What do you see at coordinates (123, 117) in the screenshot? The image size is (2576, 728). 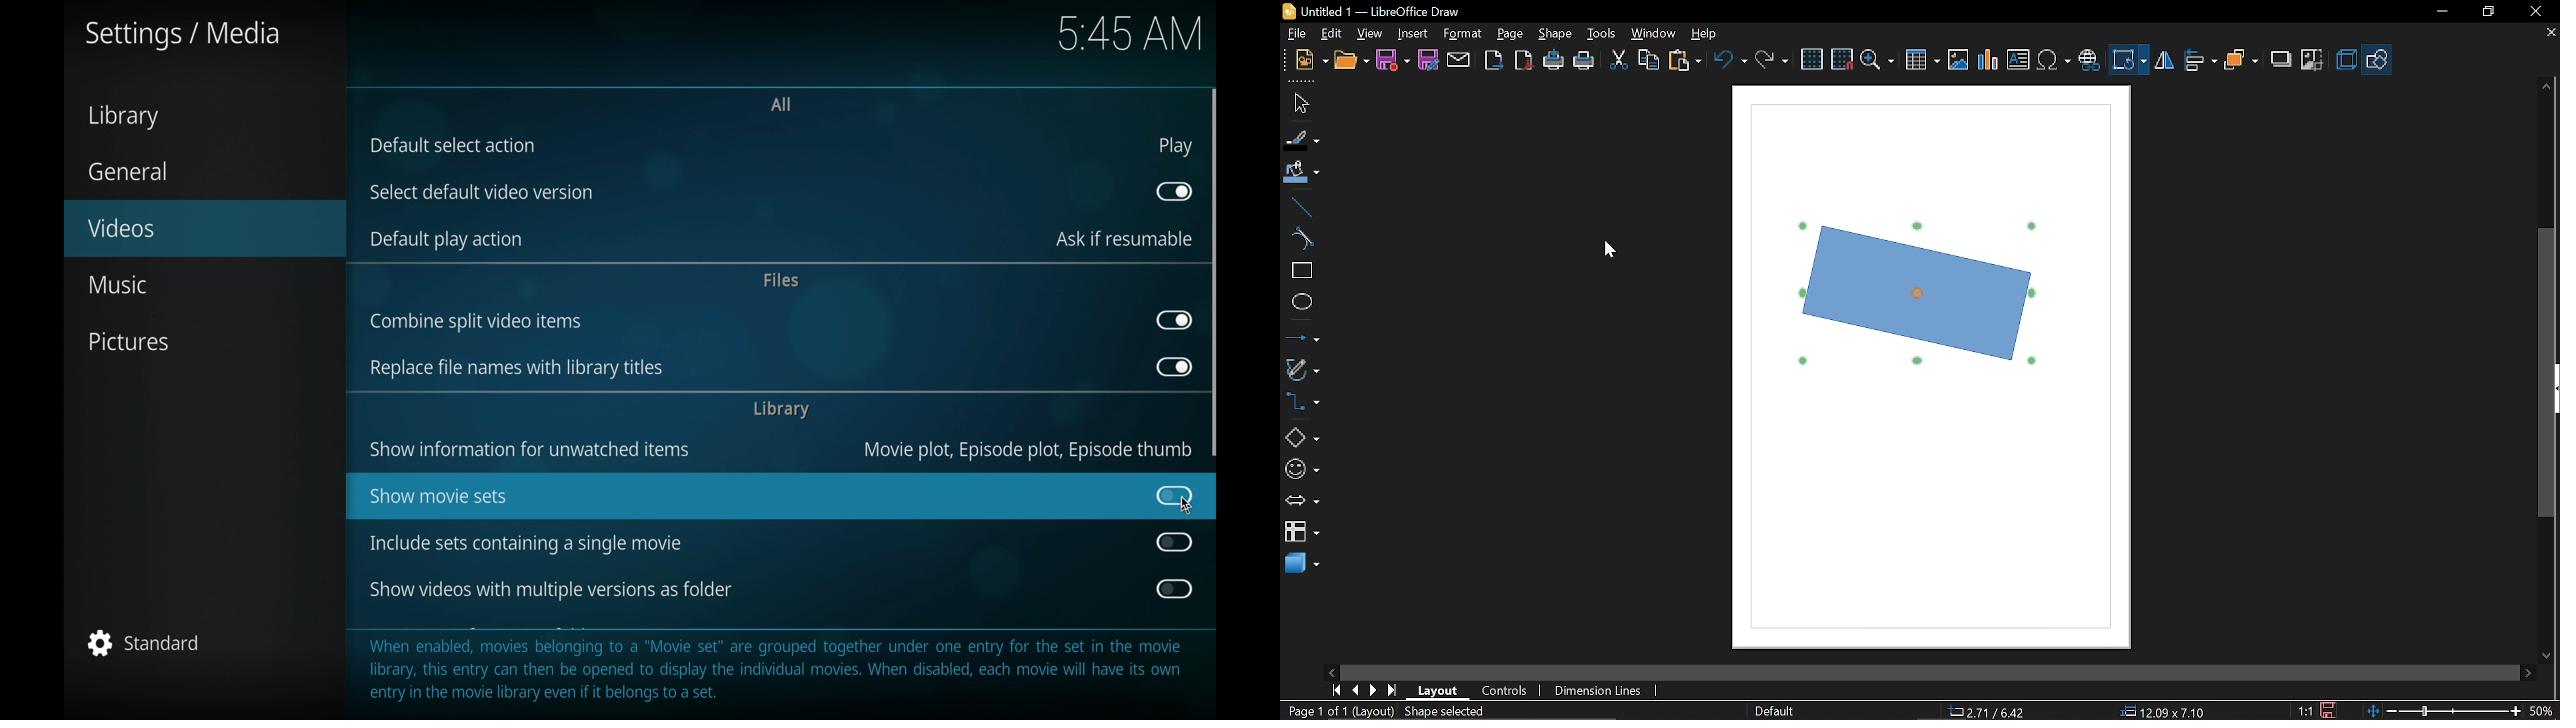 I see `library` at bounding box center [123, 117].